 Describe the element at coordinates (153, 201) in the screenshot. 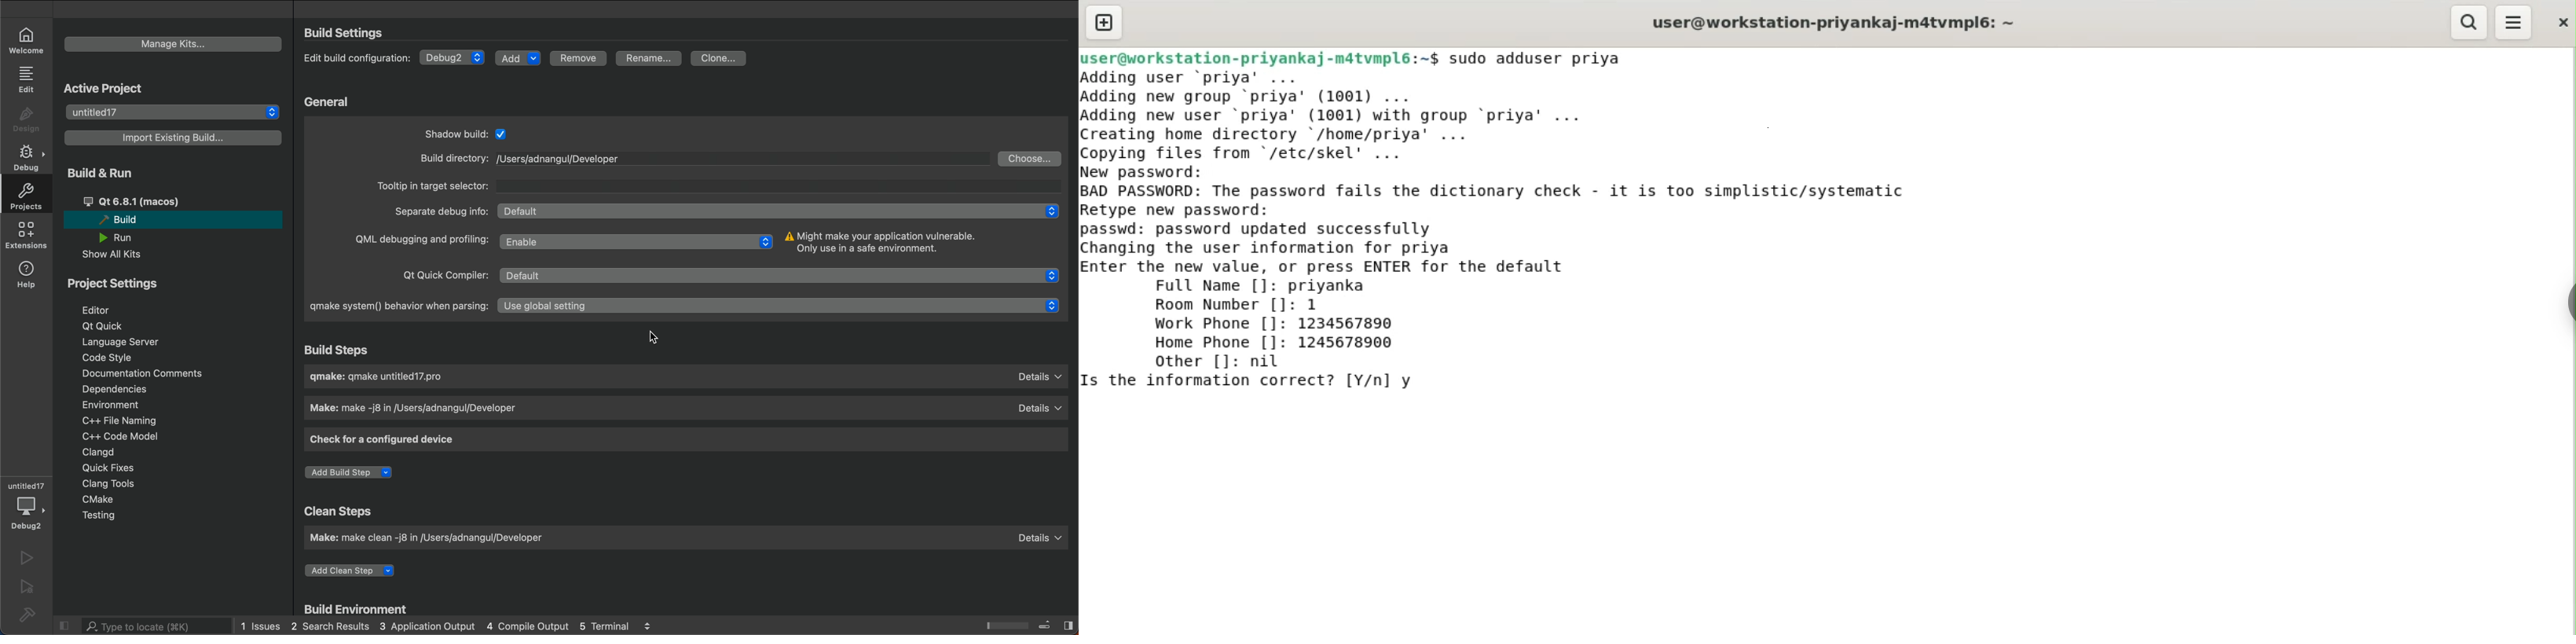

I see `qt 6.81` at that location.